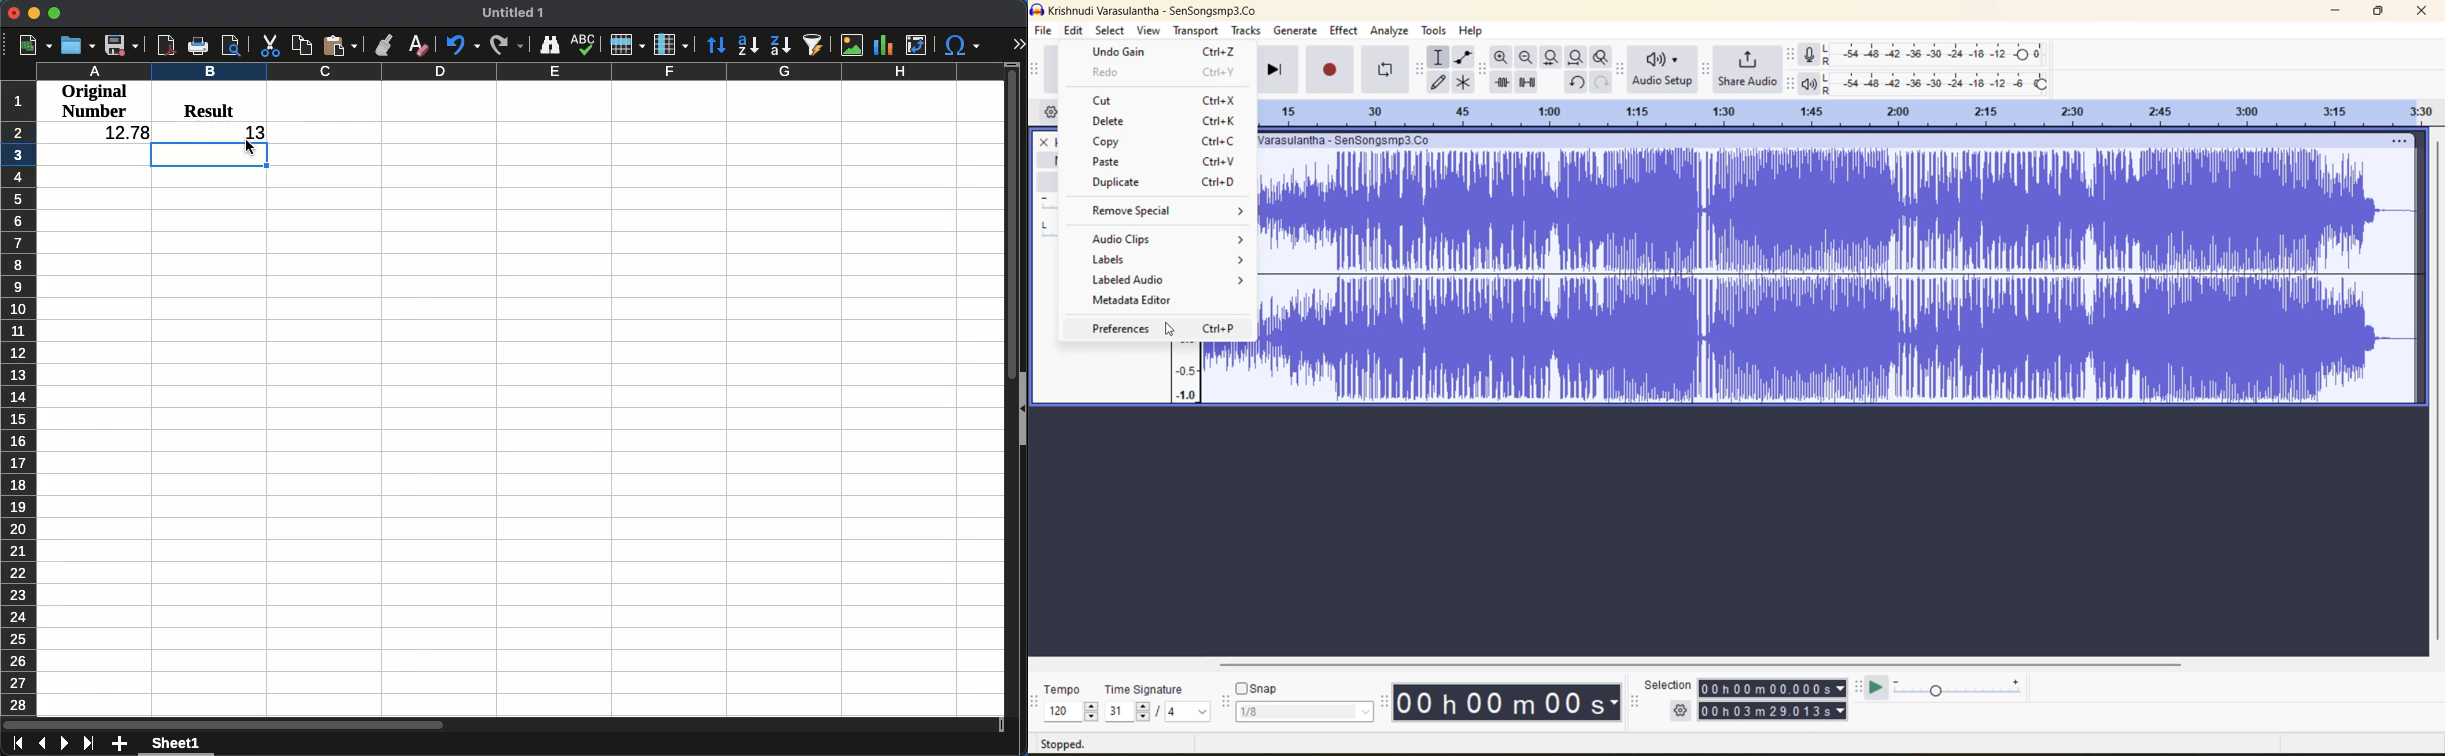 The width and height of the screenshot is (2464, 756). Describe the element at coordinates (1274, 67) in the screenshot. I see `skip to end` at that location.